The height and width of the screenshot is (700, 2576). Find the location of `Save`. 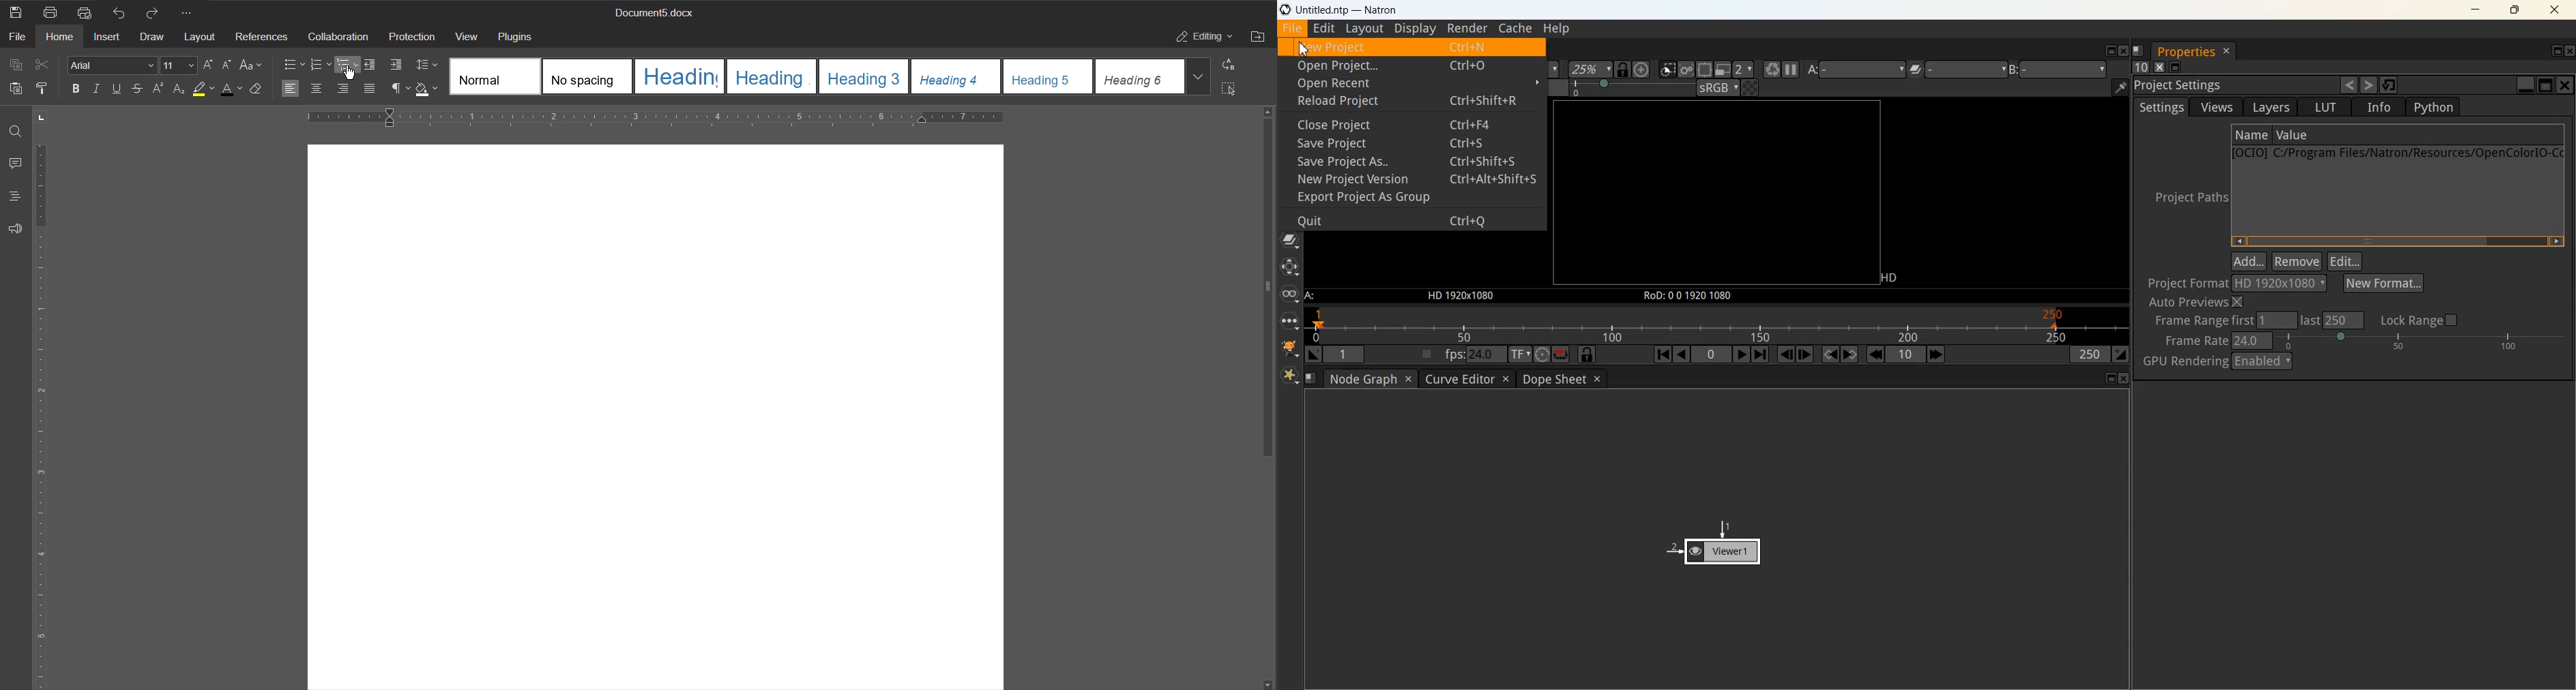

Save is located at coordinates (15, 12).